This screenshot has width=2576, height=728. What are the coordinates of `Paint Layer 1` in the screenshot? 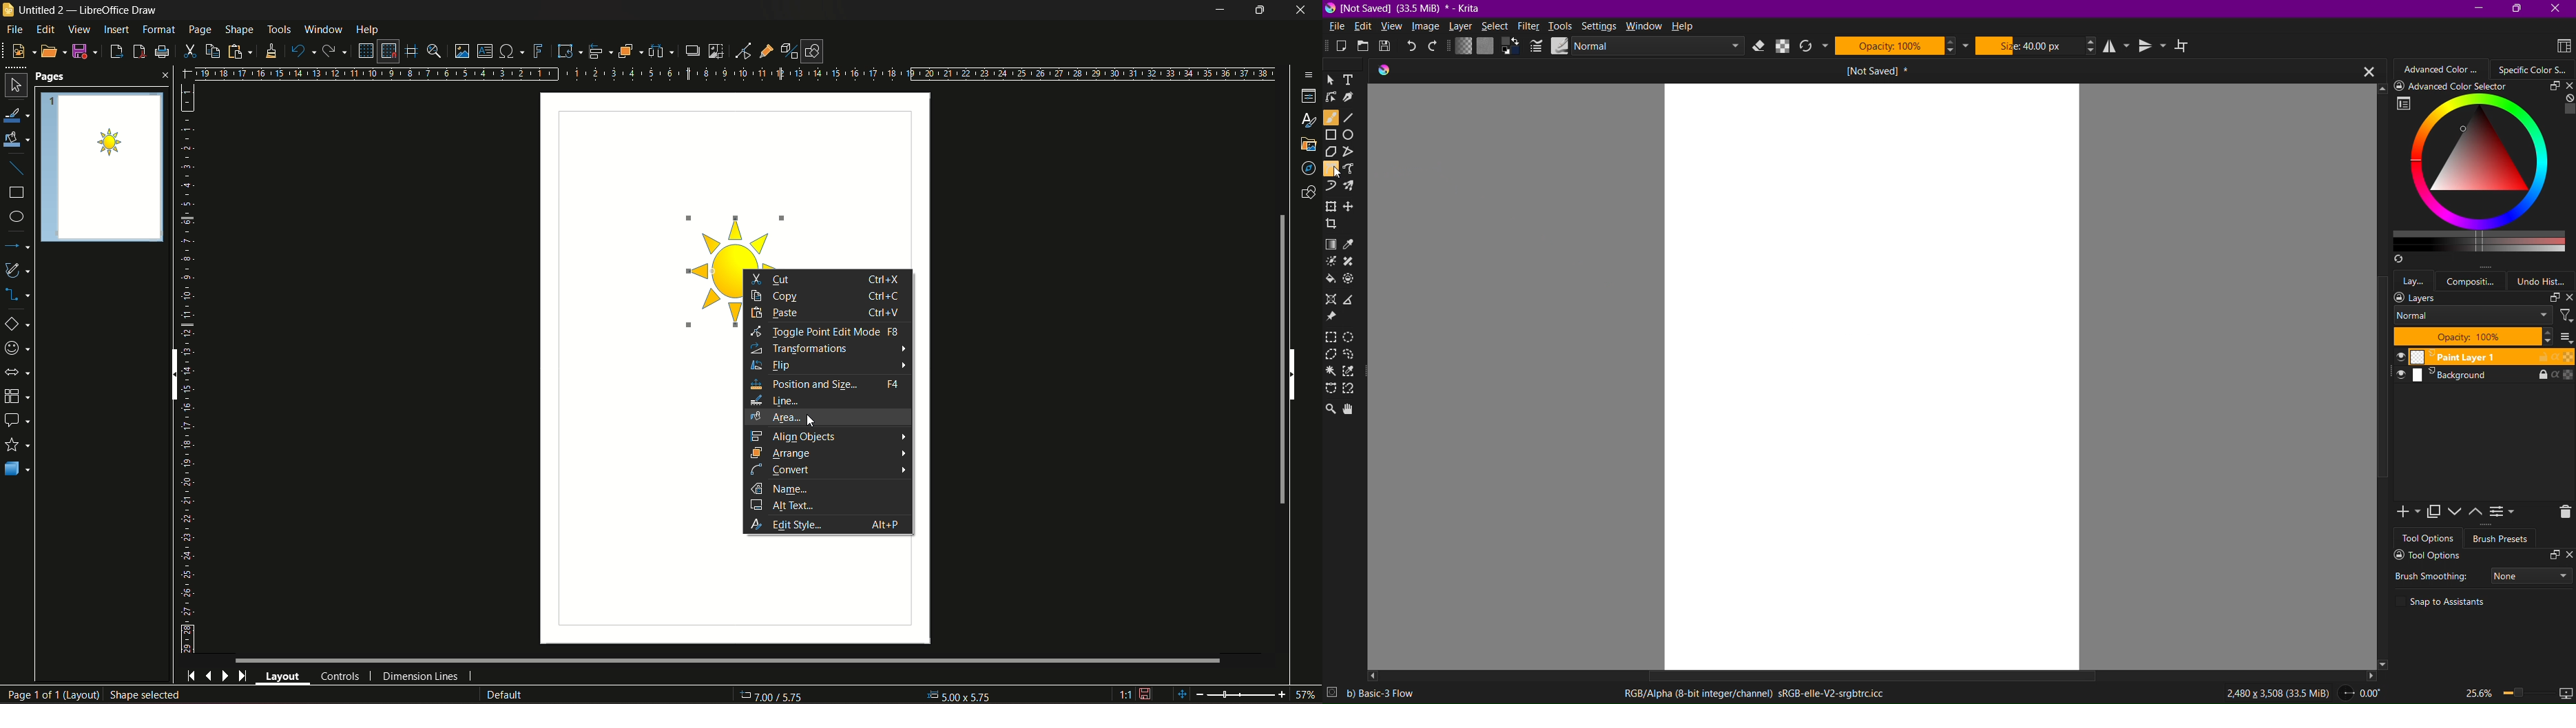 It's located at (2479, 357).